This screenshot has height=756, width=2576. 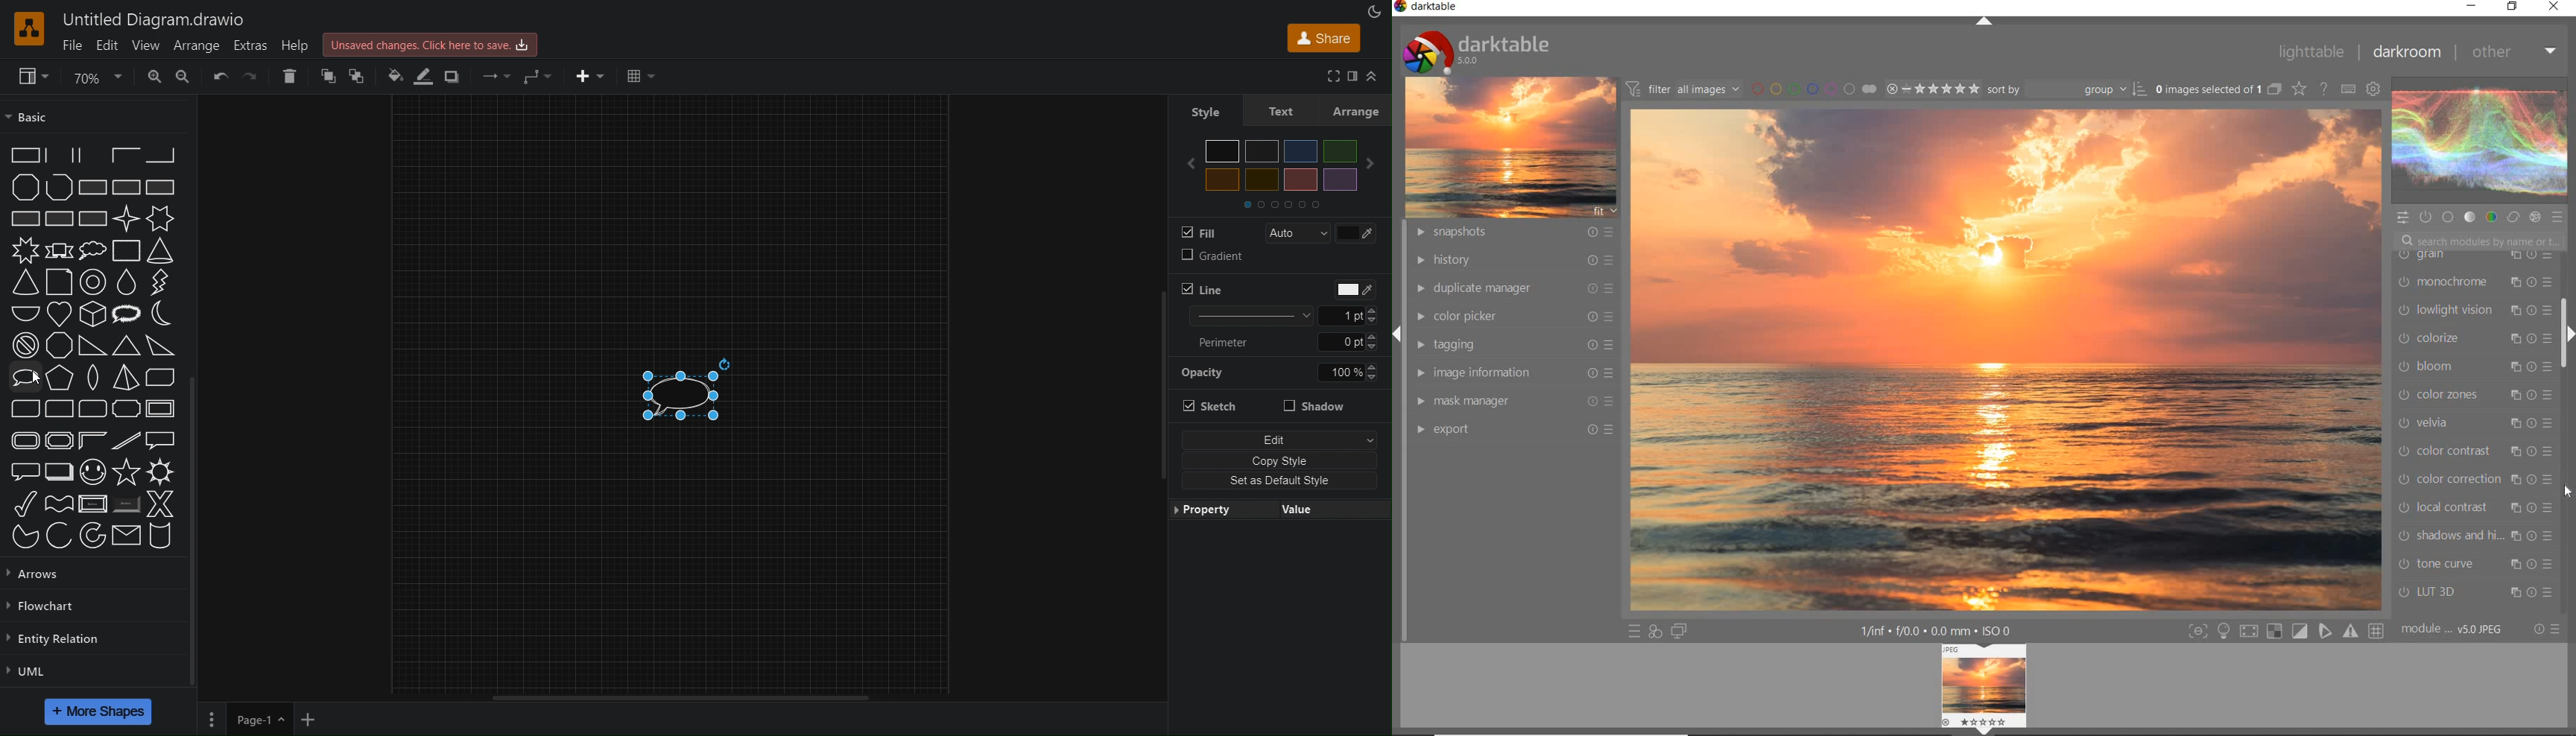 I want to click on Star, so click(x=127, y=473).